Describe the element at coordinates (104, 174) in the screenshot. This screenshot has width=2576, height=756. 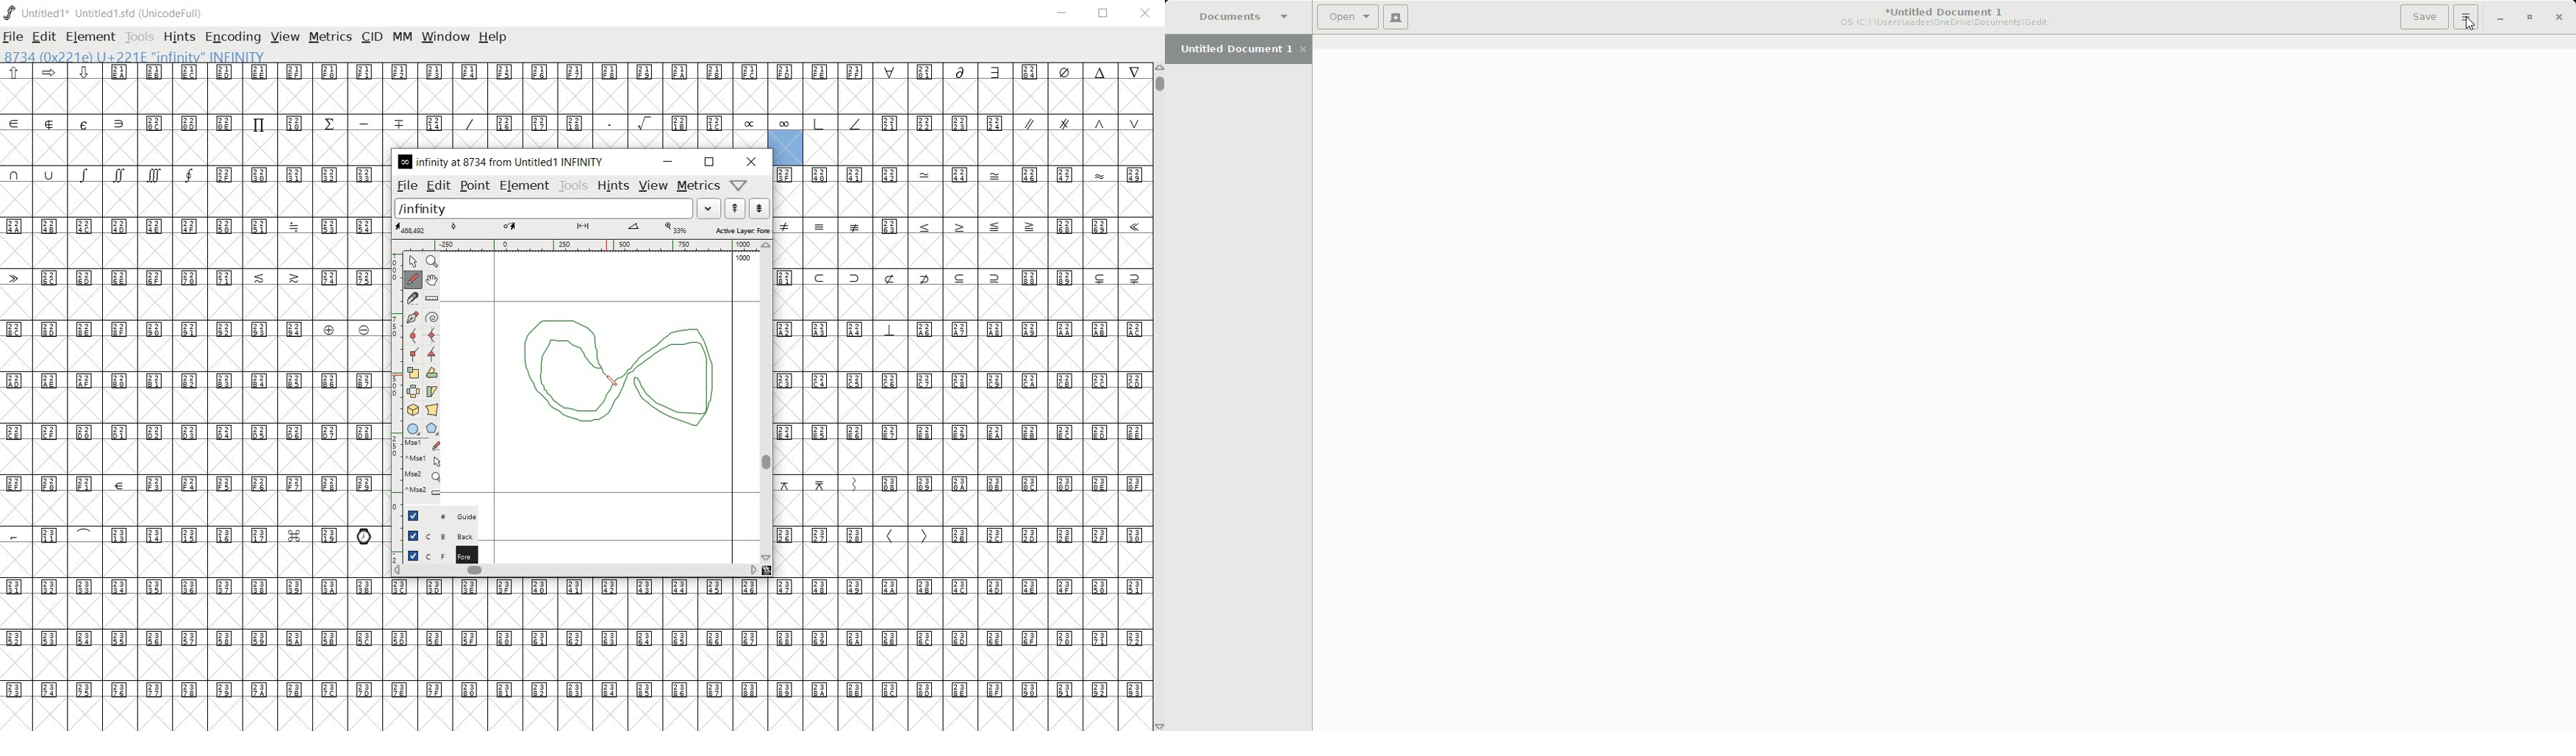
I see `symbols` at that location.